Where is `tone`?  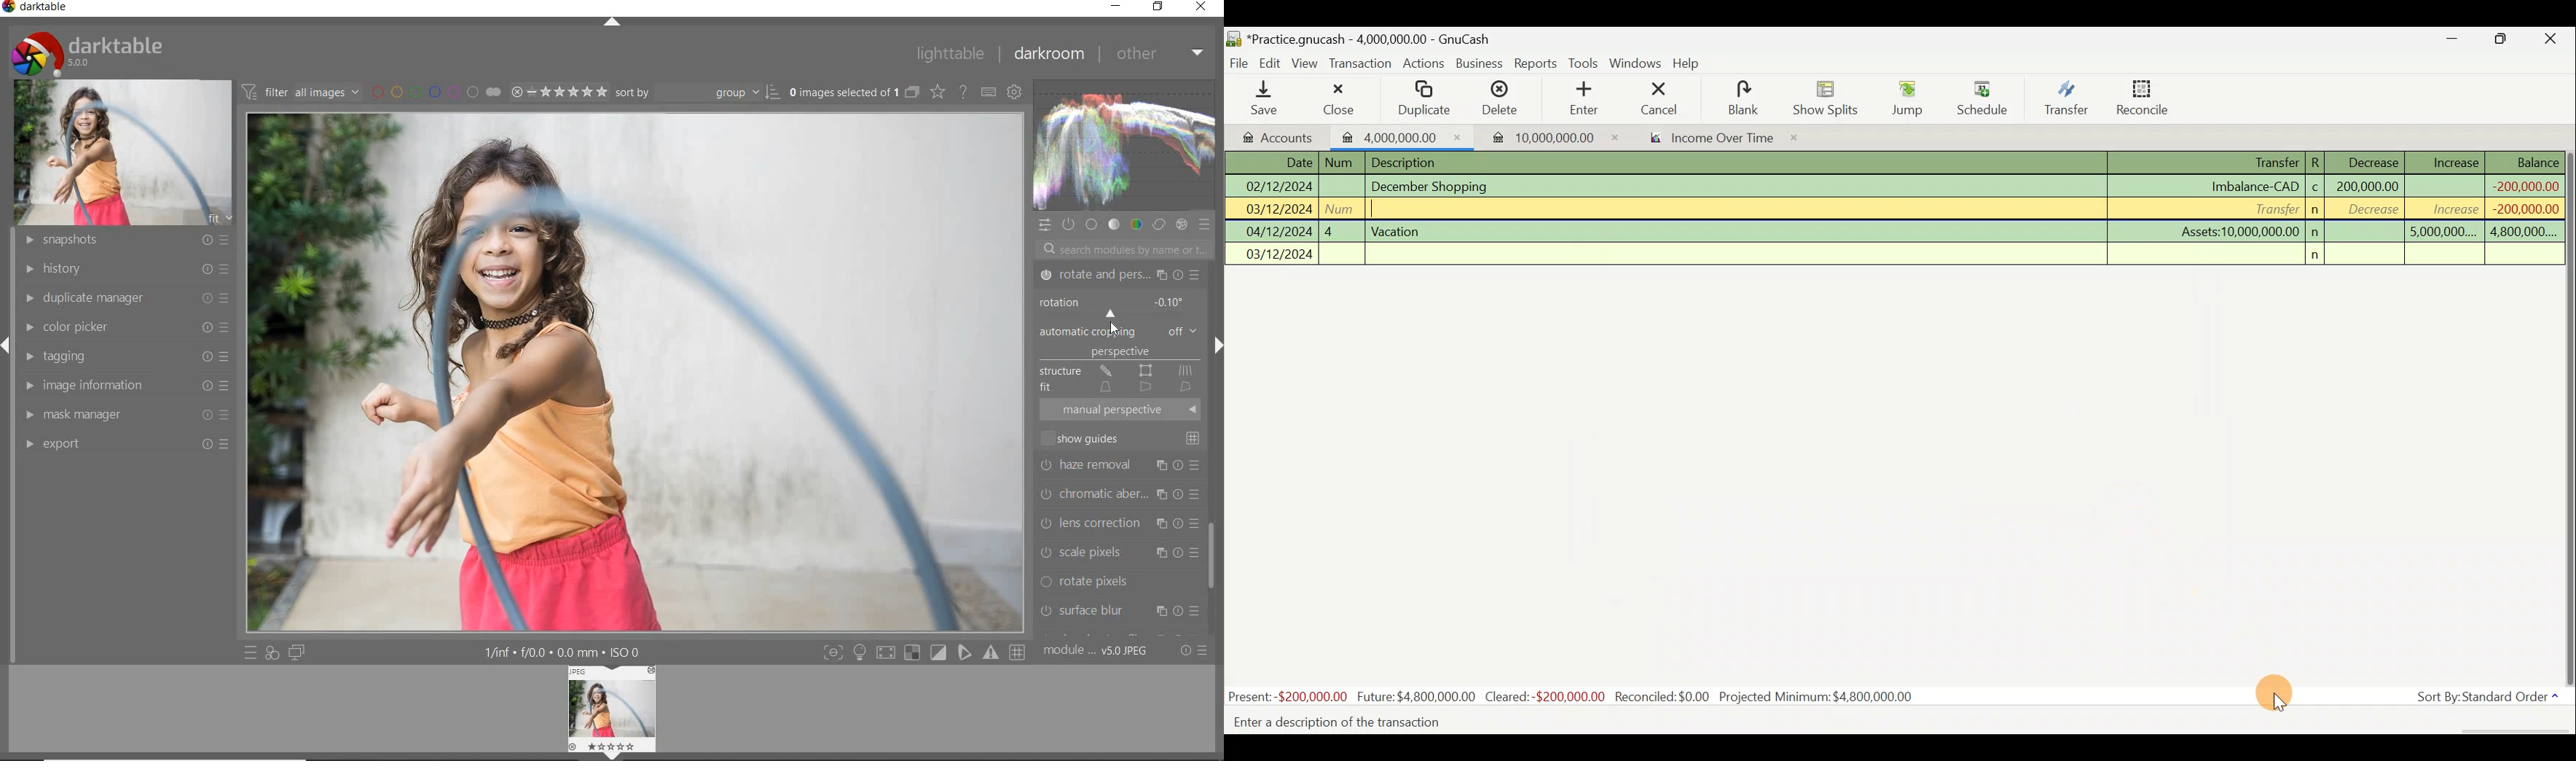 tone is located at coordinates (1113, 225).